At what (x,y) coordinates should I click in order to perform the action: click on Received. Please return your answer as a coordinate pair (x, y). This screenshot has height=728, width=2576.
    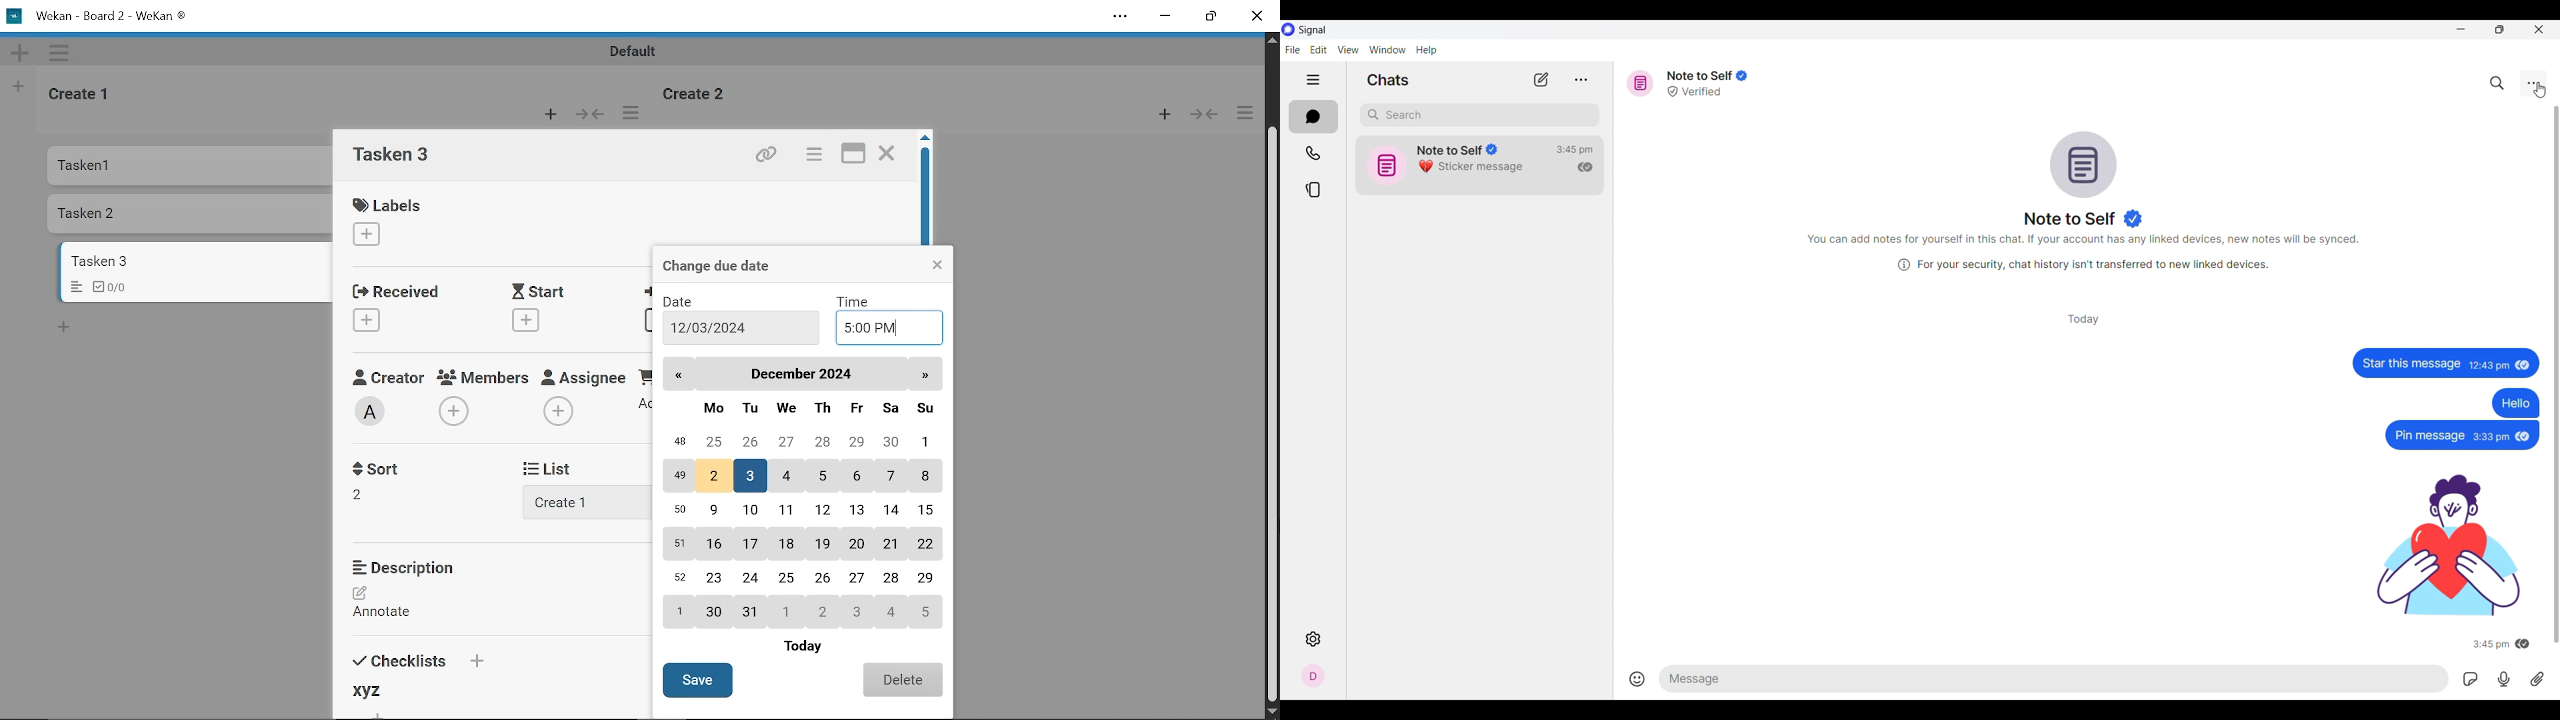
    Looking at the image, I should click on (394, 290).